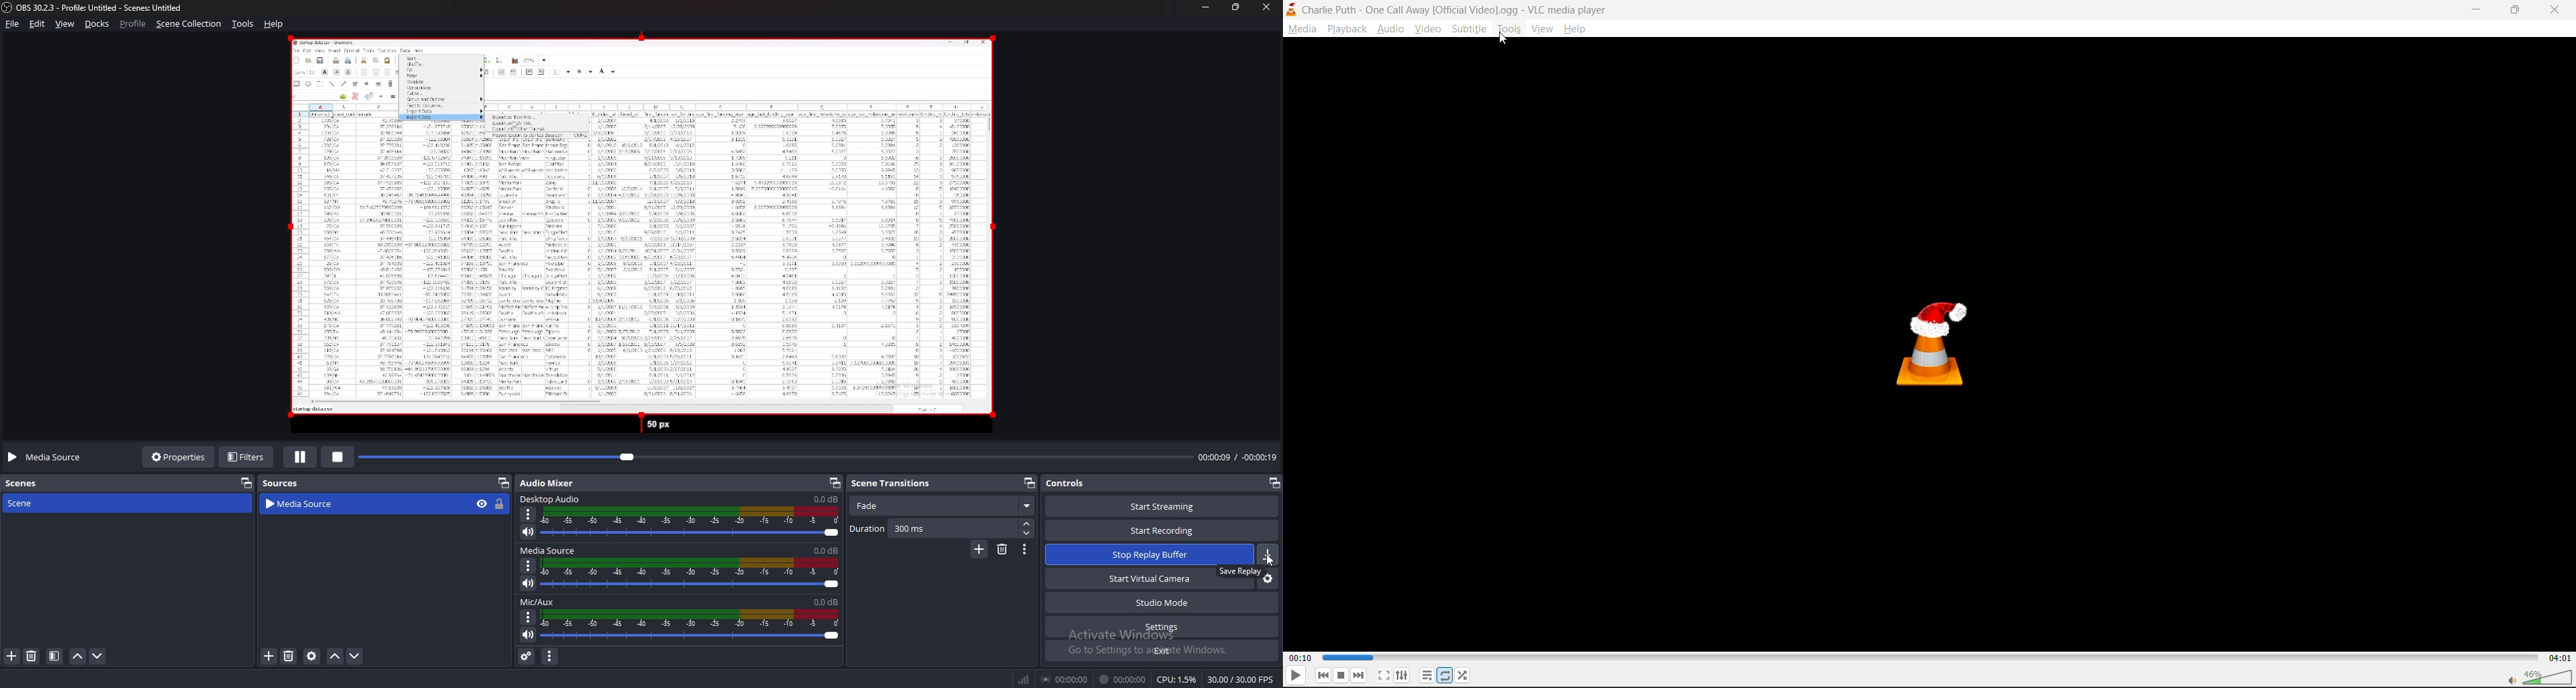 The height and width of the screenshot is (700, 2576). Describe the element at coordinates (1510, 28) in the screenshot. I see `tools` at that location.